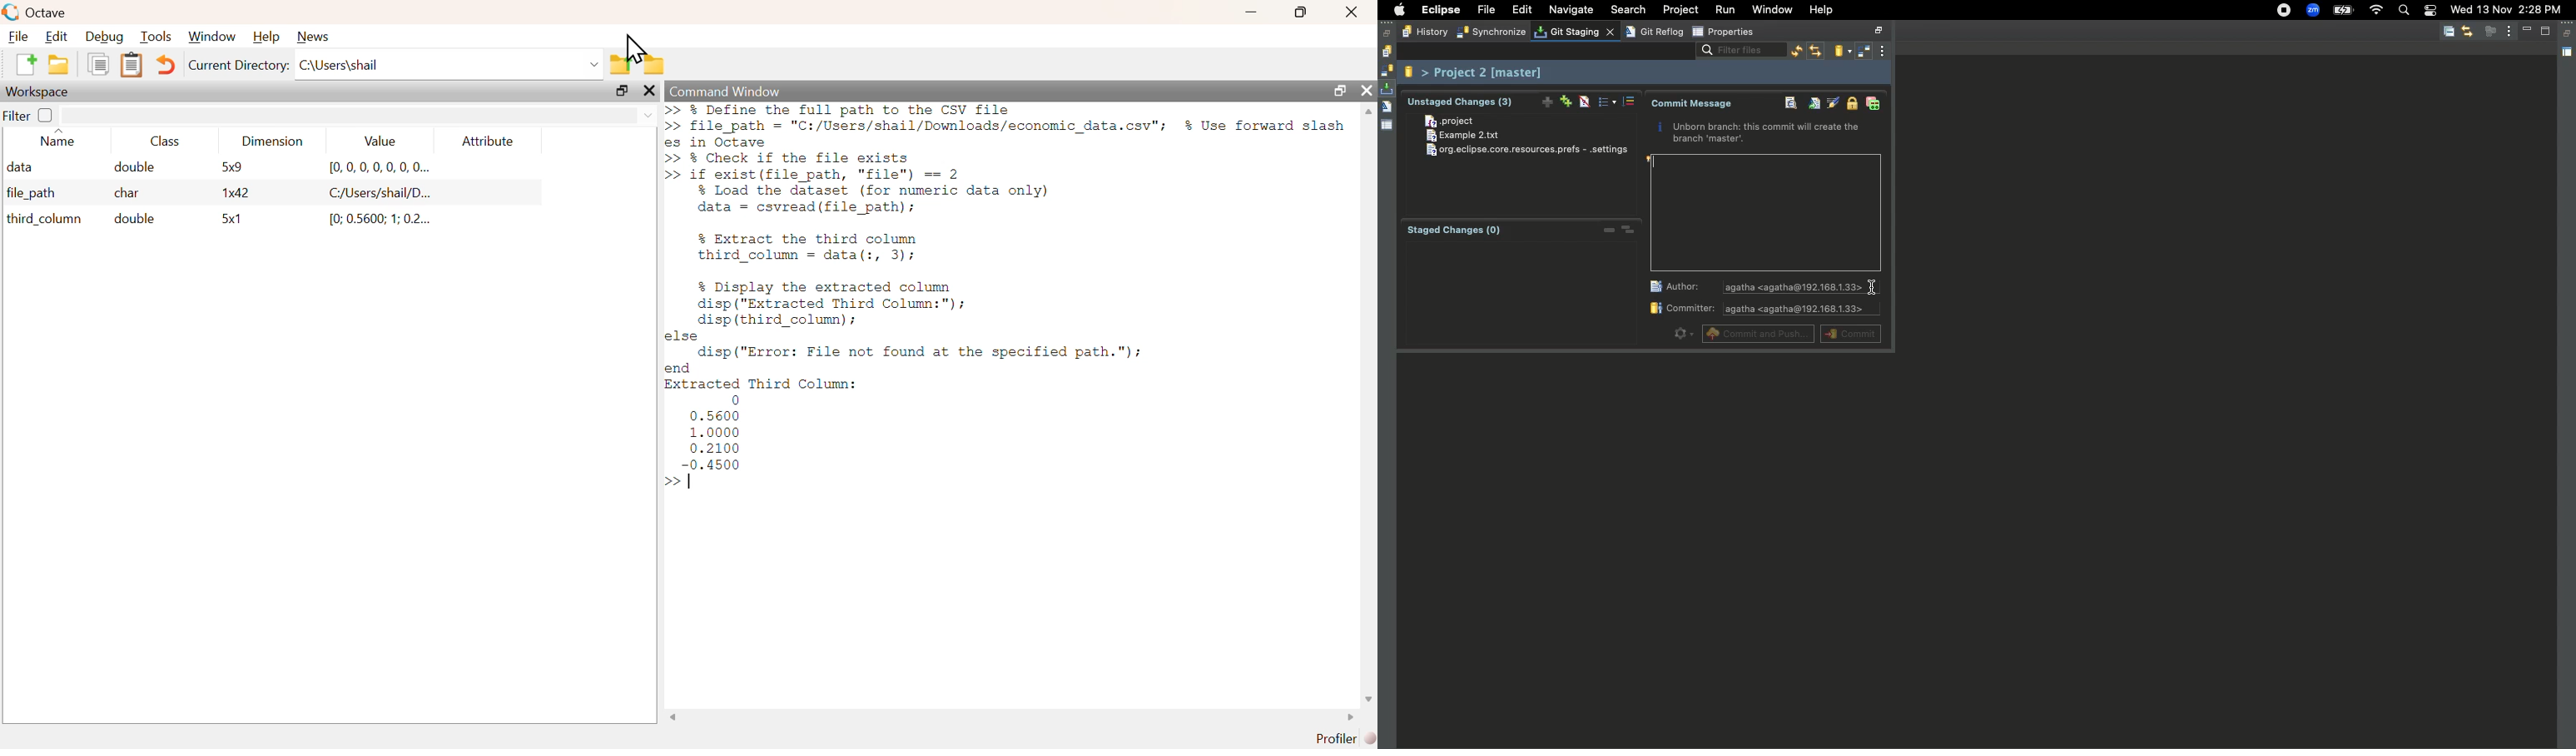 The height and width of the screenshot is (756, 2576). What do you see at coordinates (2313, 11) in the screenshot?
I see `Zoom` at bounding box center [2313, 11].